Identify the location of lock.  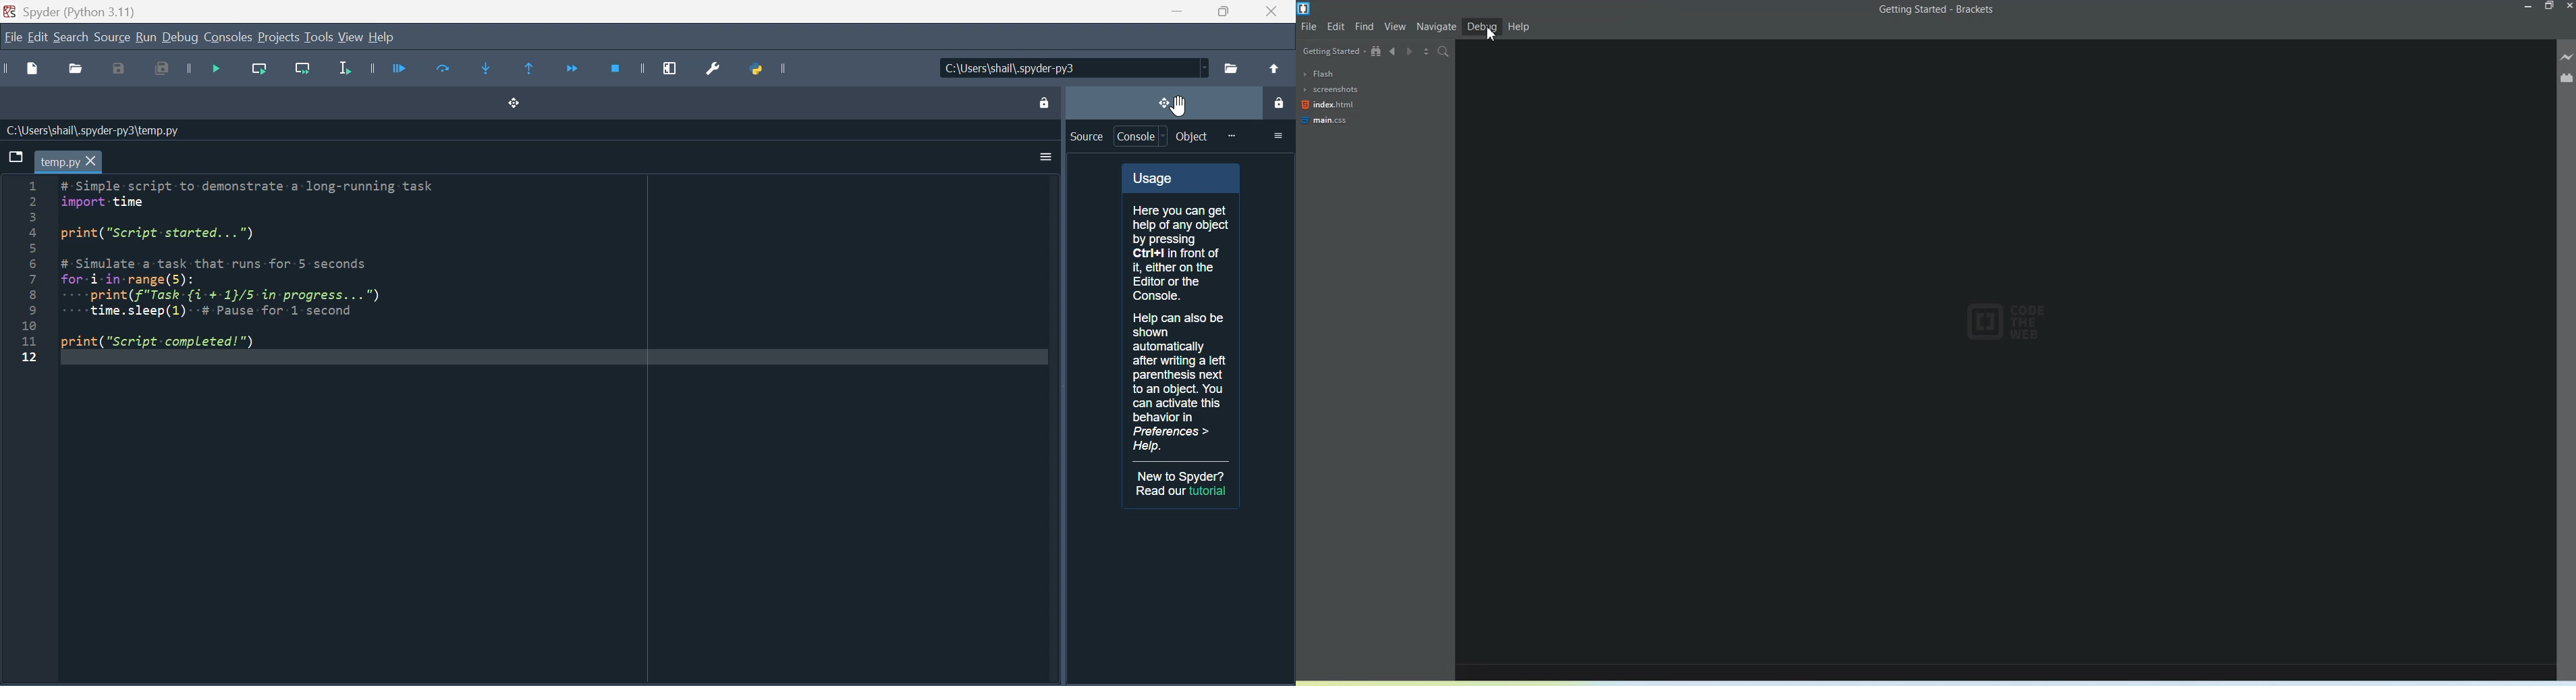
(1043, 101).